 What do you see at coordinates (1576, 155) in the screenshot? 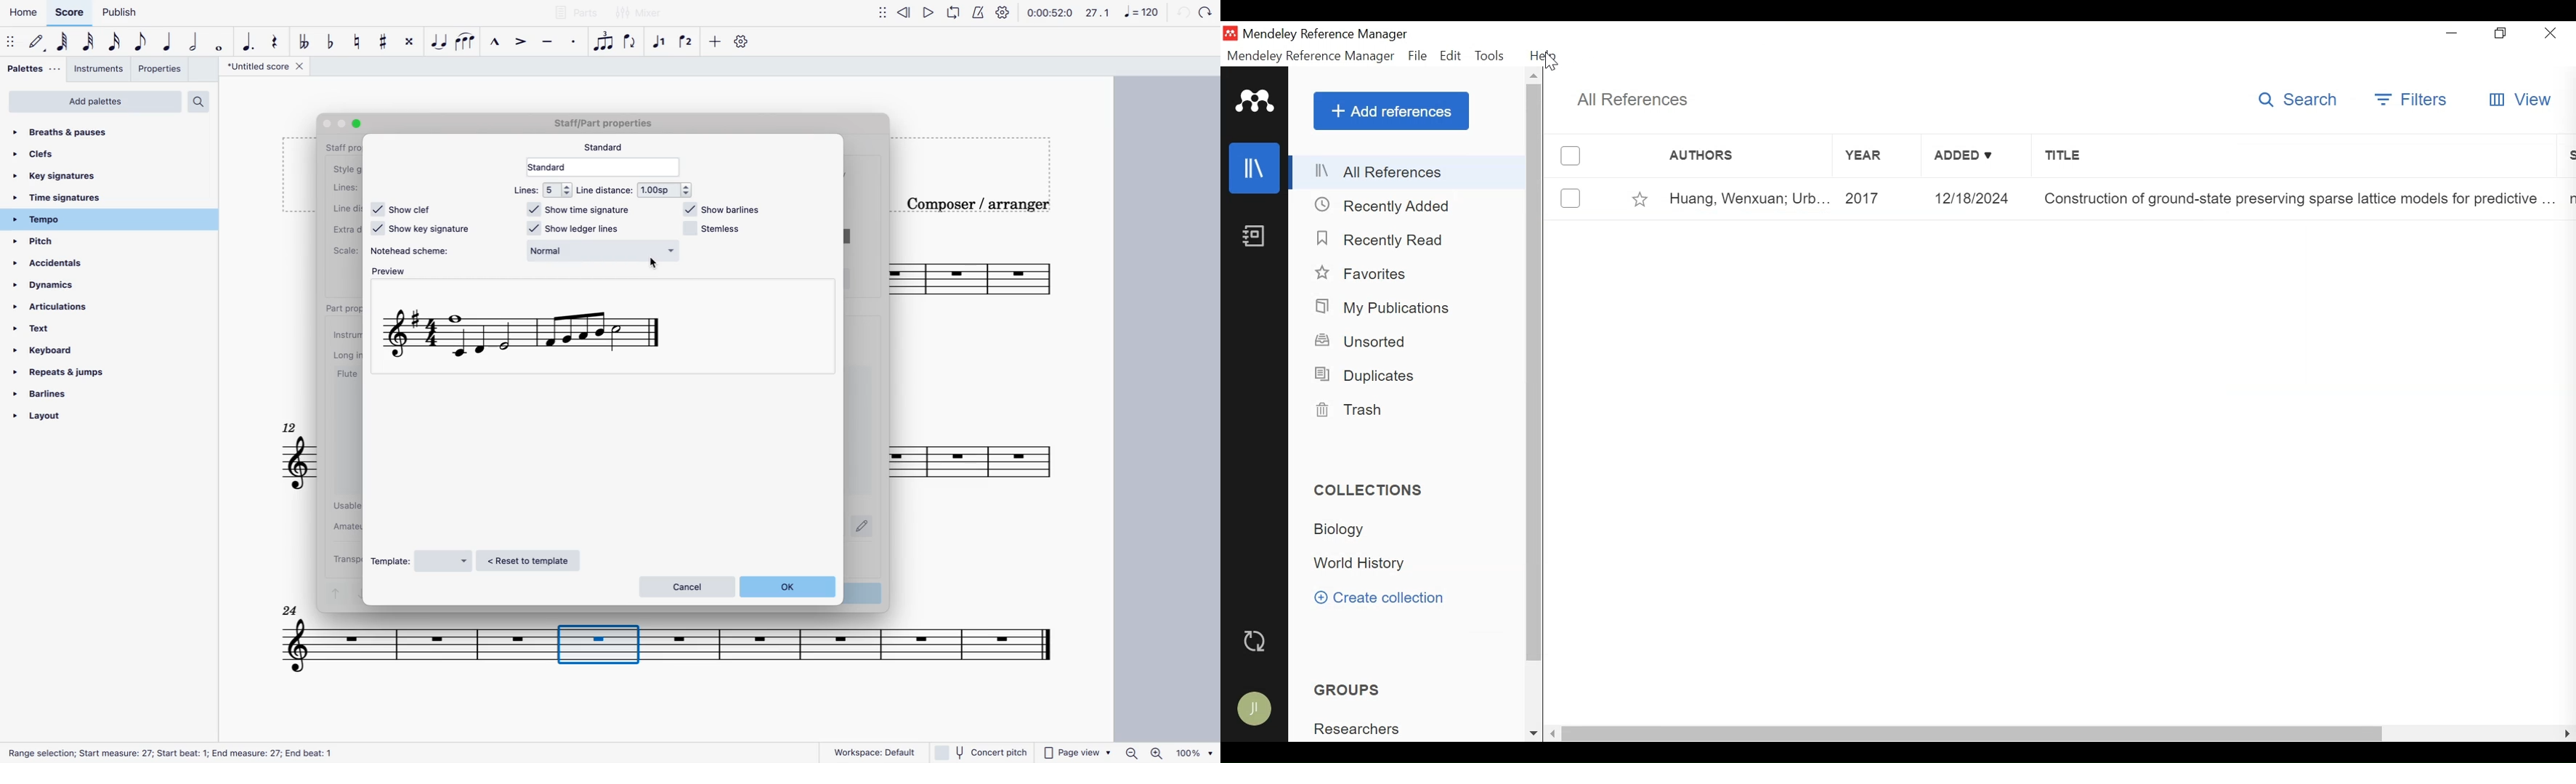
I see `(un)select all` at bounding box center [1576, 155].